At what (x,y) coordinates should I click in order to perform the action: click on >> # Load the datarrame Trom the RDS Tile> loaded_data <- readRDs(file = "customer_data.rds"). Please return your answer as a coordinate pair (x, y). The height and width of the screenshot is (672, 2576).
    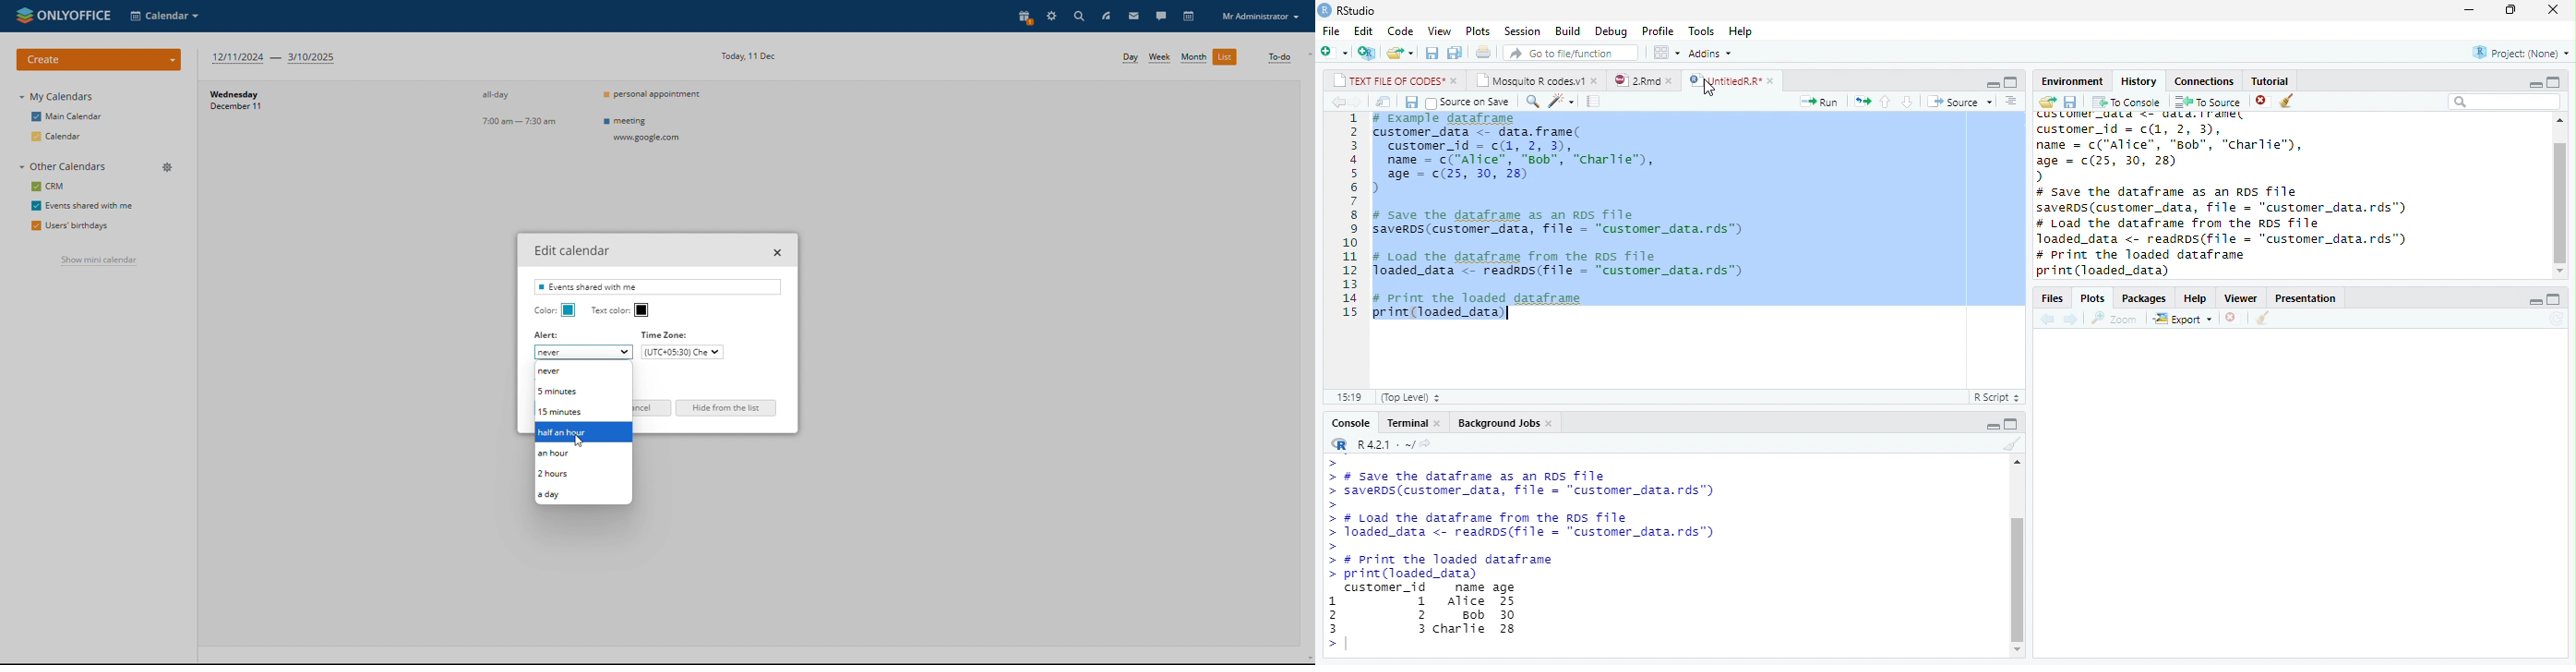
    Looking at the image, I should click on (1533, 520).